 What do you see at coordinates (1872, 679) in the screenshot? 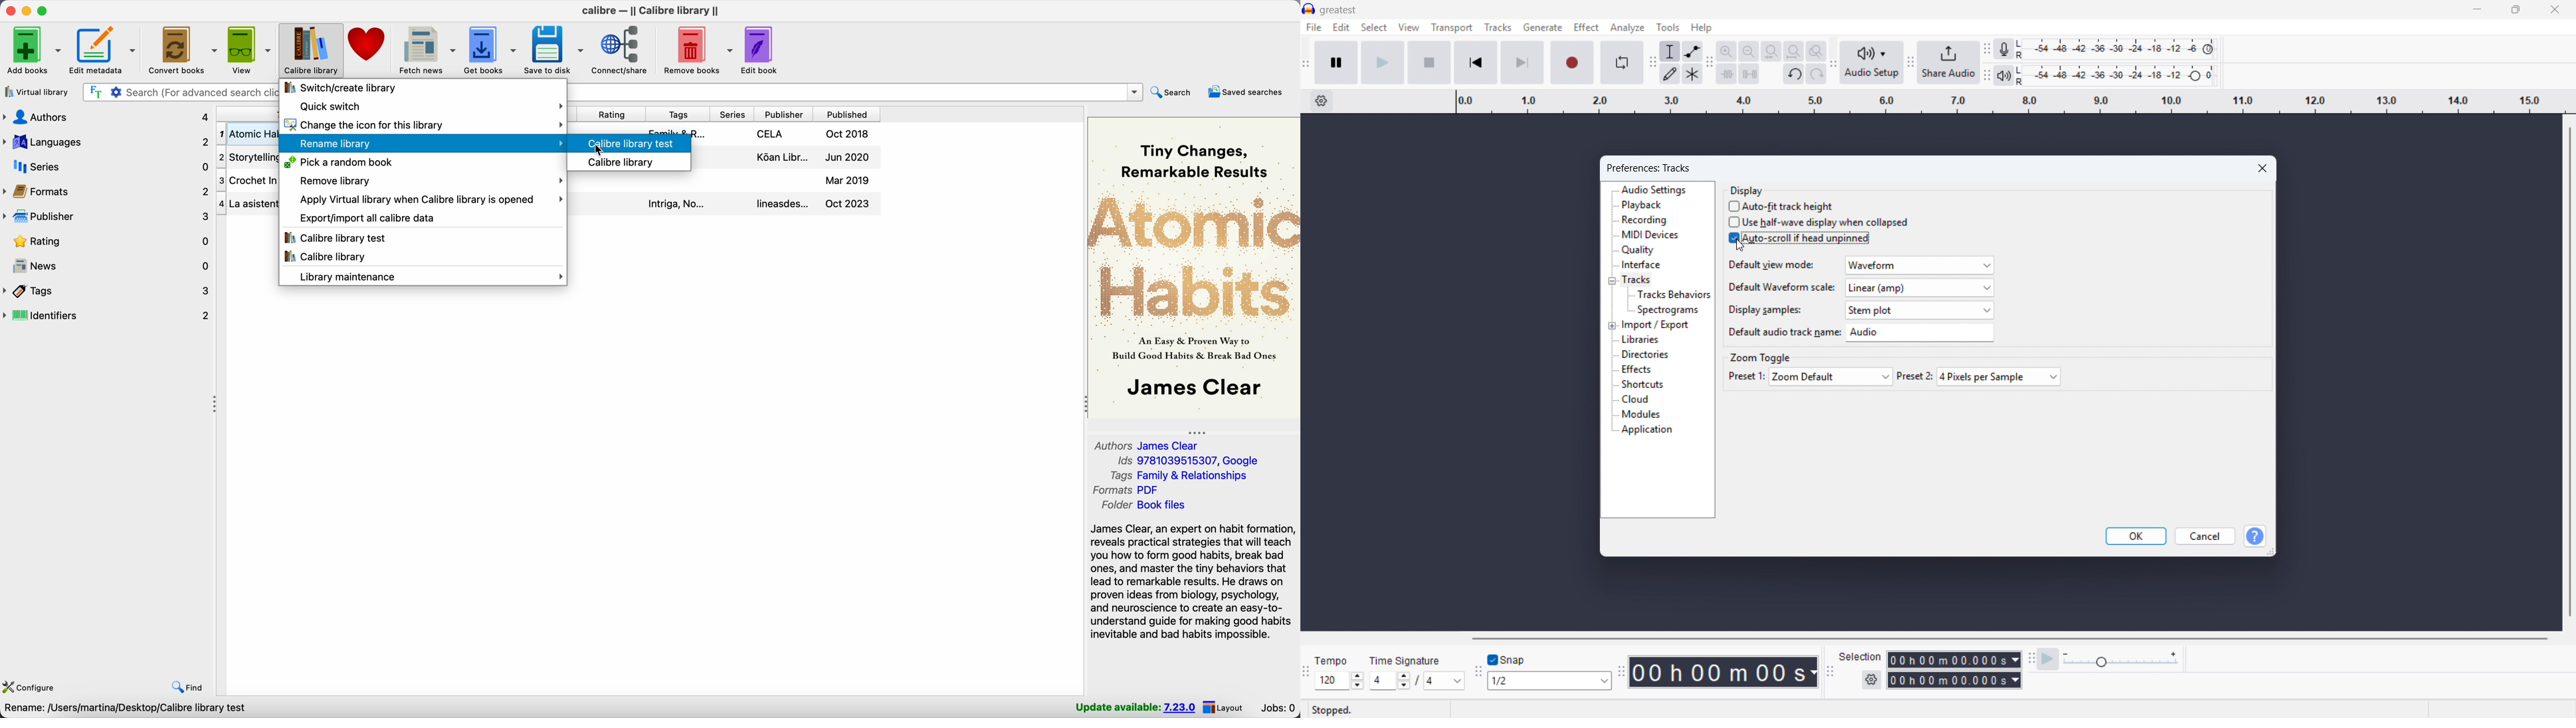
I see `Selection settings ` at bounding box center [1872, 679].